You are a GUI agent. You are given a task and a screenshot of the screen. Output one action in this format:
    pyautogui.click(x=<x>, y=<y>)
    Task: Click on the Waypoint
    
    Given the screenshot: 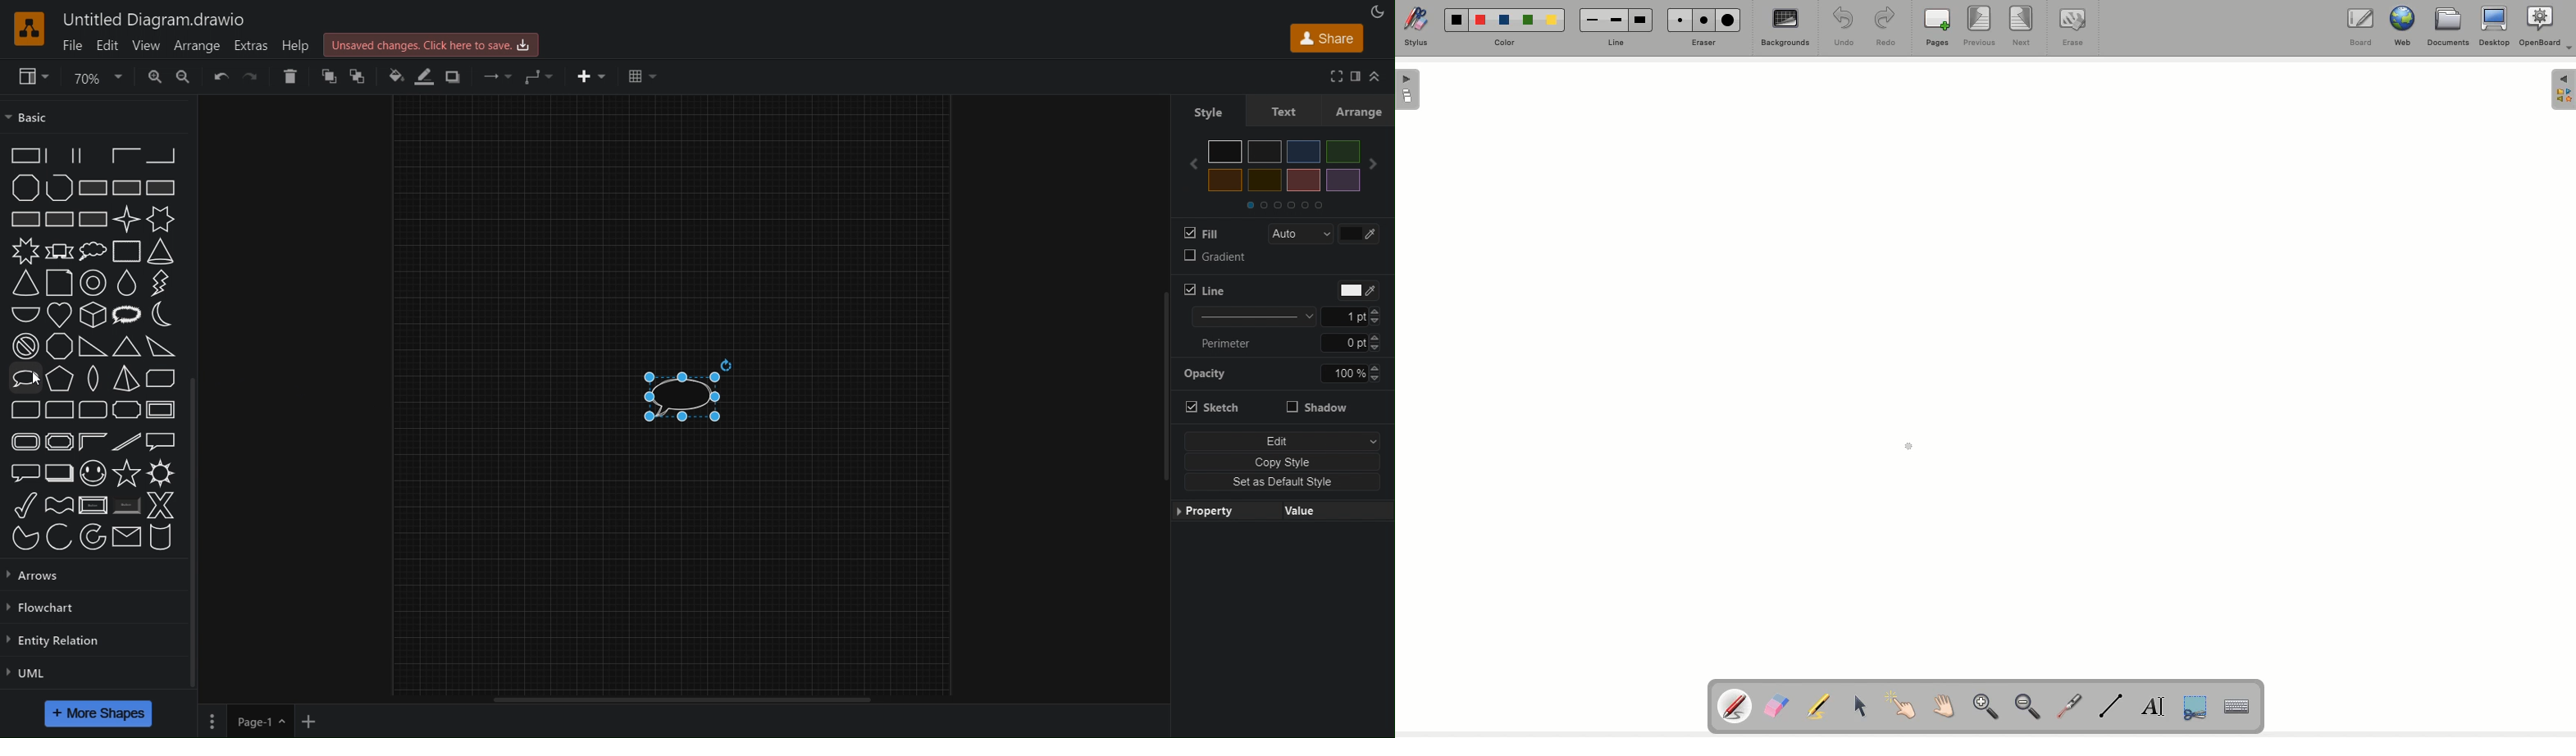 What is the action you would take?
    pyautogui.click(x=537, y=78)
    